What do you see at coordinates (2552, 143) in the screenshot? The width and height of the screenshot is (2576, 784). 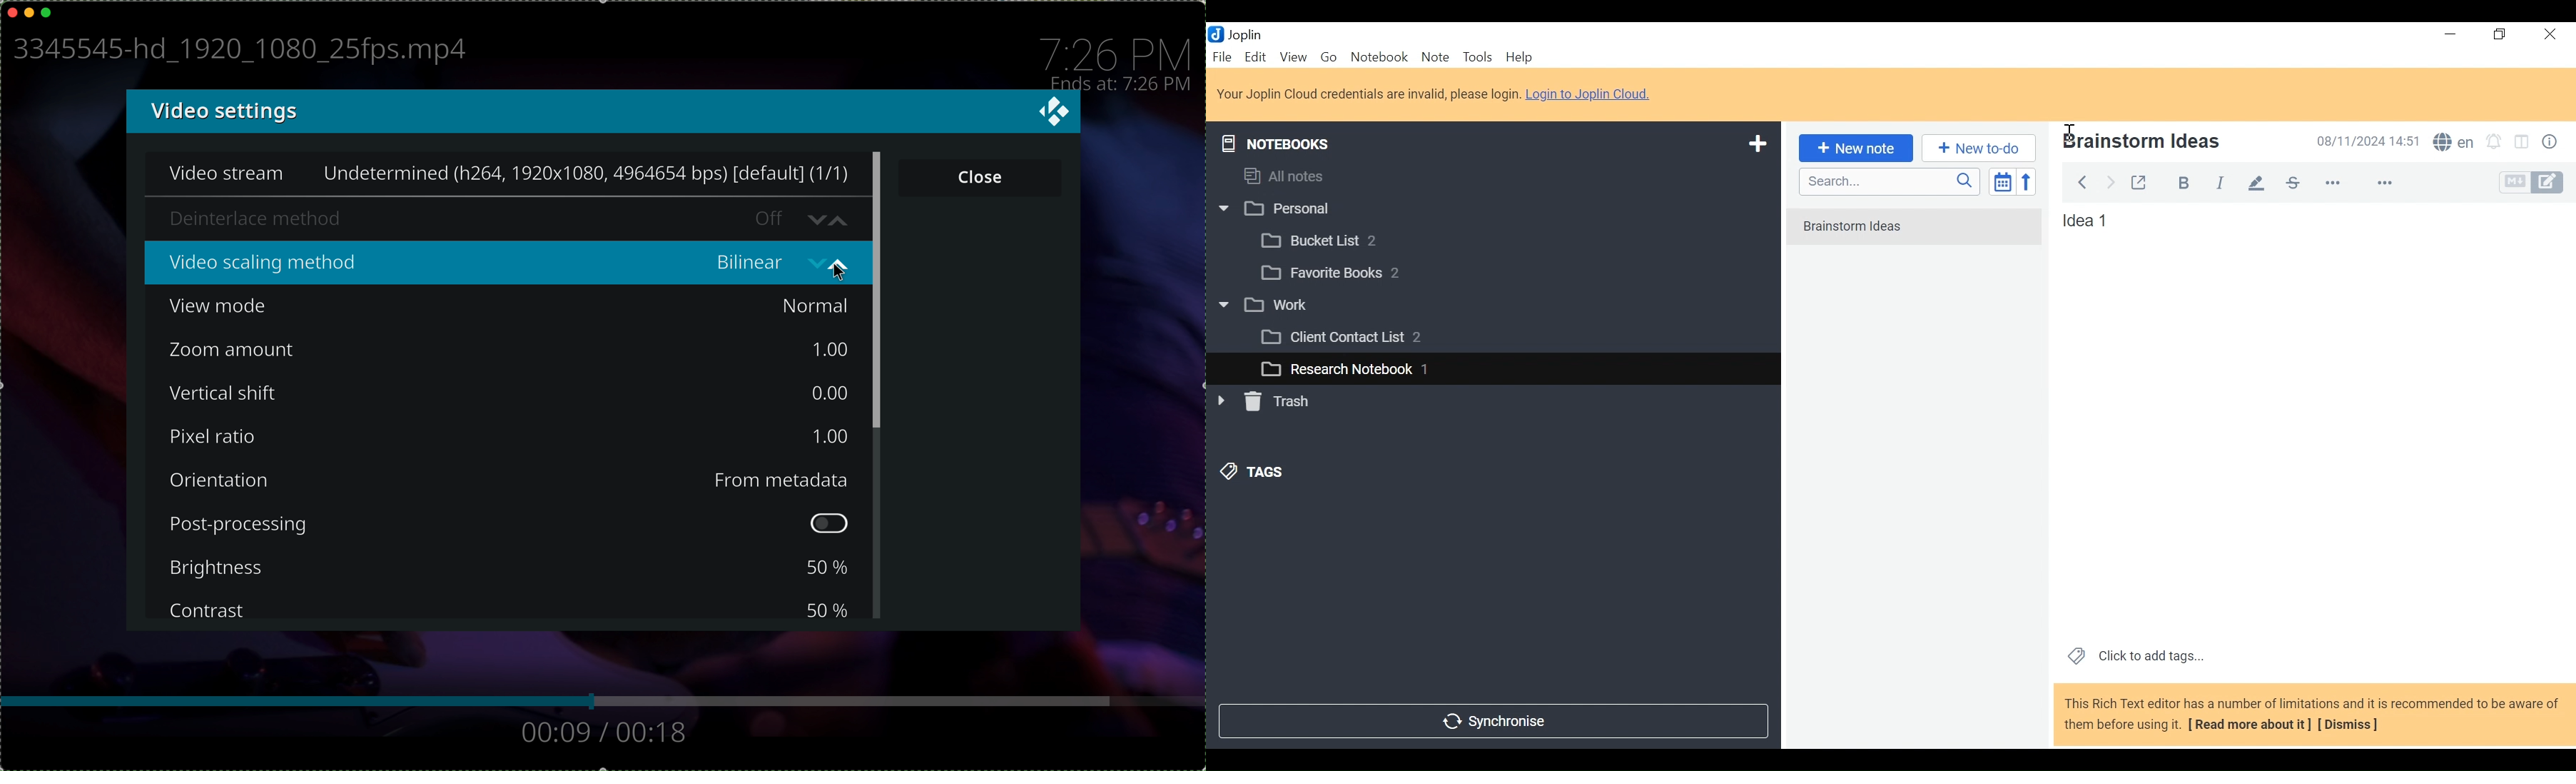 I see `Note properties` at bounding box center [2552, 143].